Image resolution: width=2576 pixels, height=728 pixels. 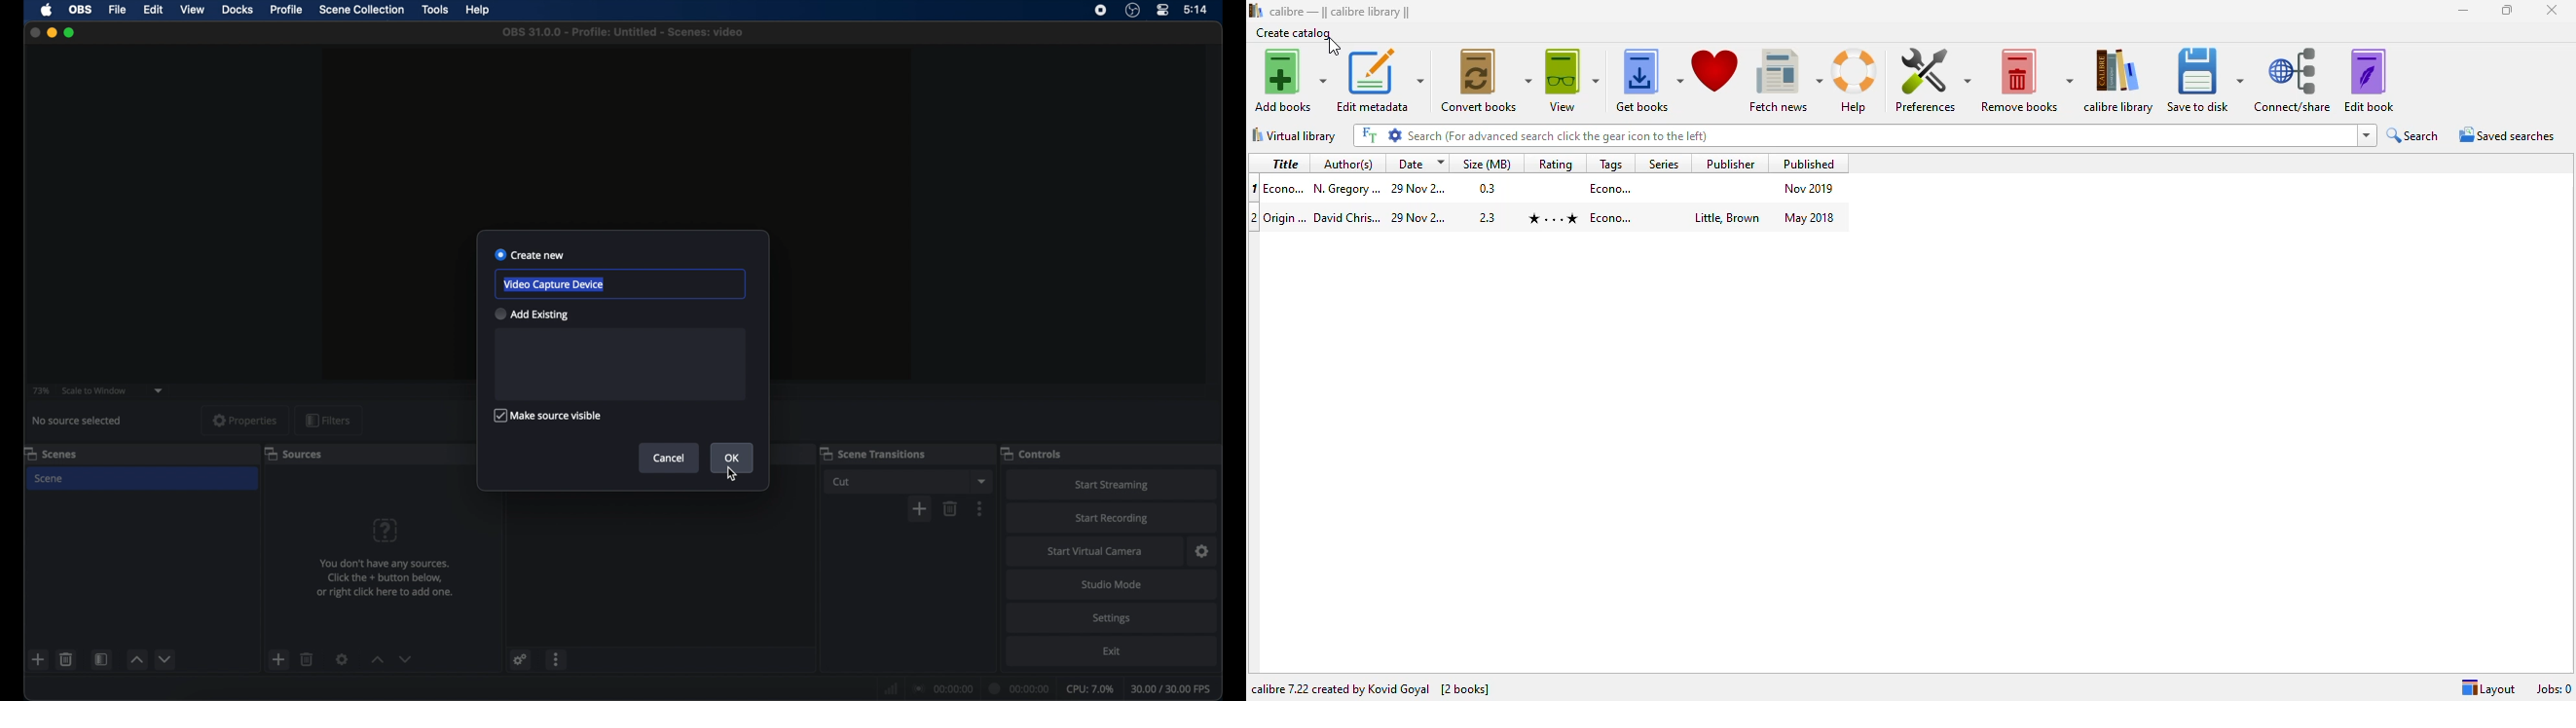 What do you see at coordinates (615, 127) in the screenshot?
I see `preview` at bounding box center [615, 127].